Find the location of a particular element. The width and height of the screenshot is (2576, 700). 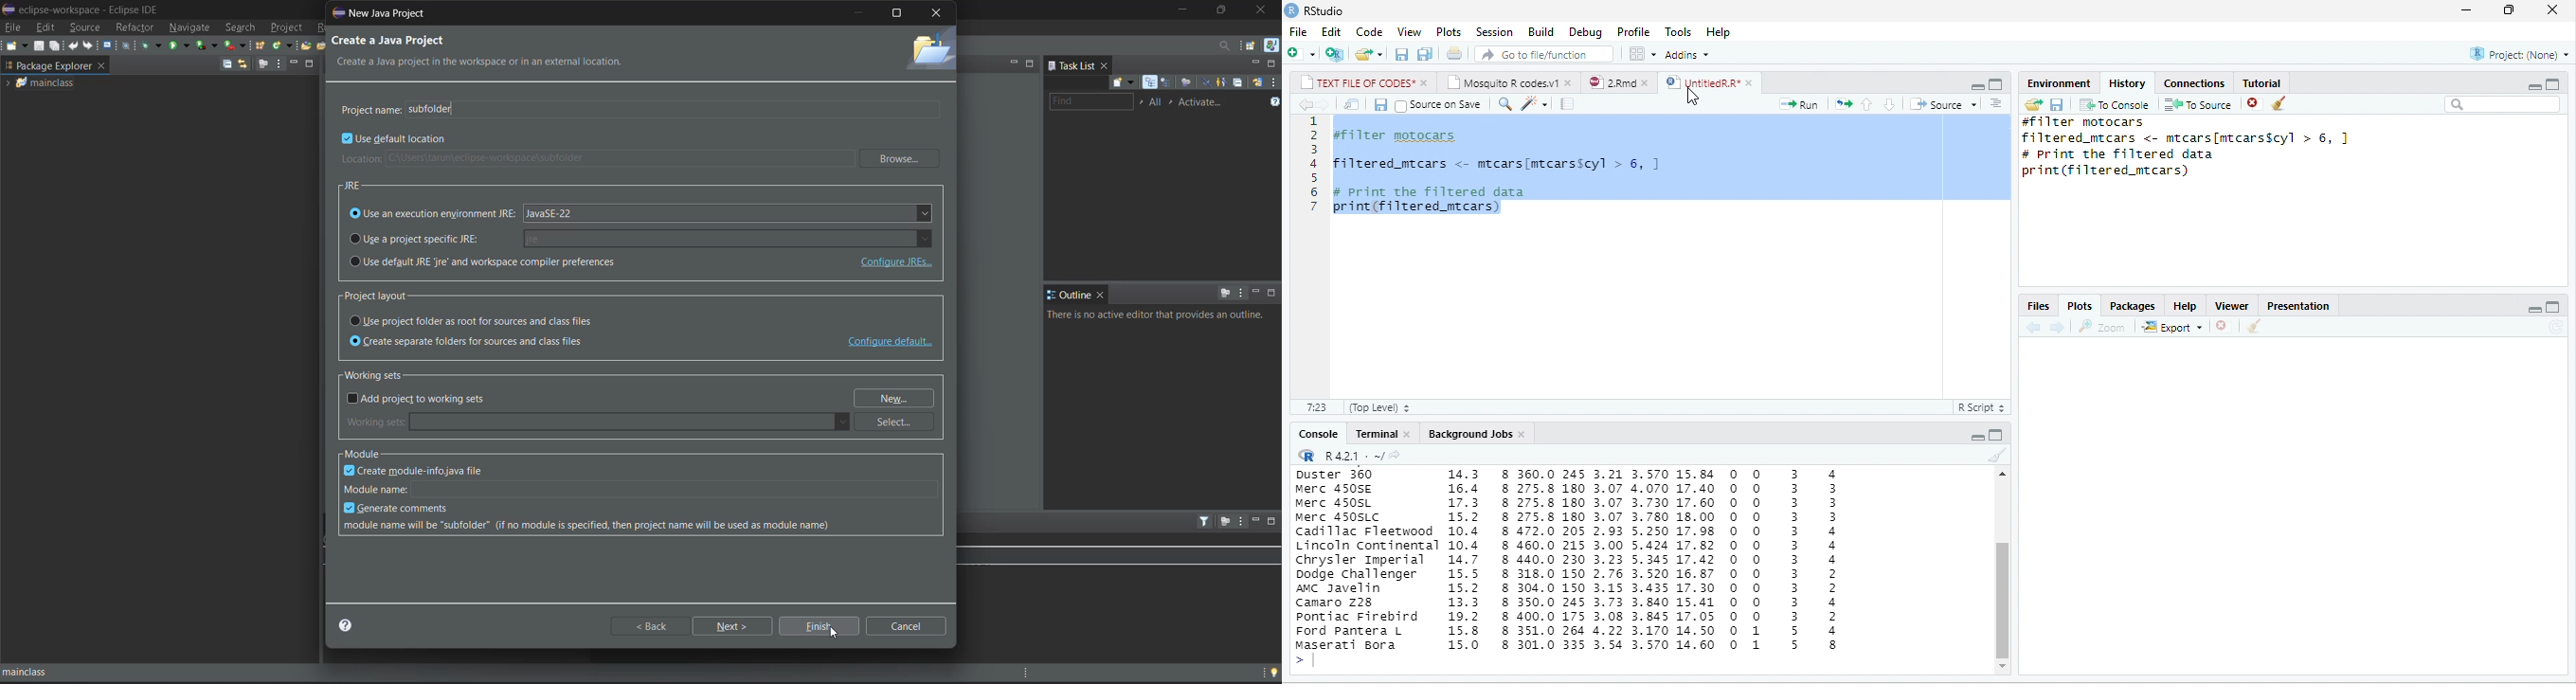

forward is located at coordinates (1324, 104).